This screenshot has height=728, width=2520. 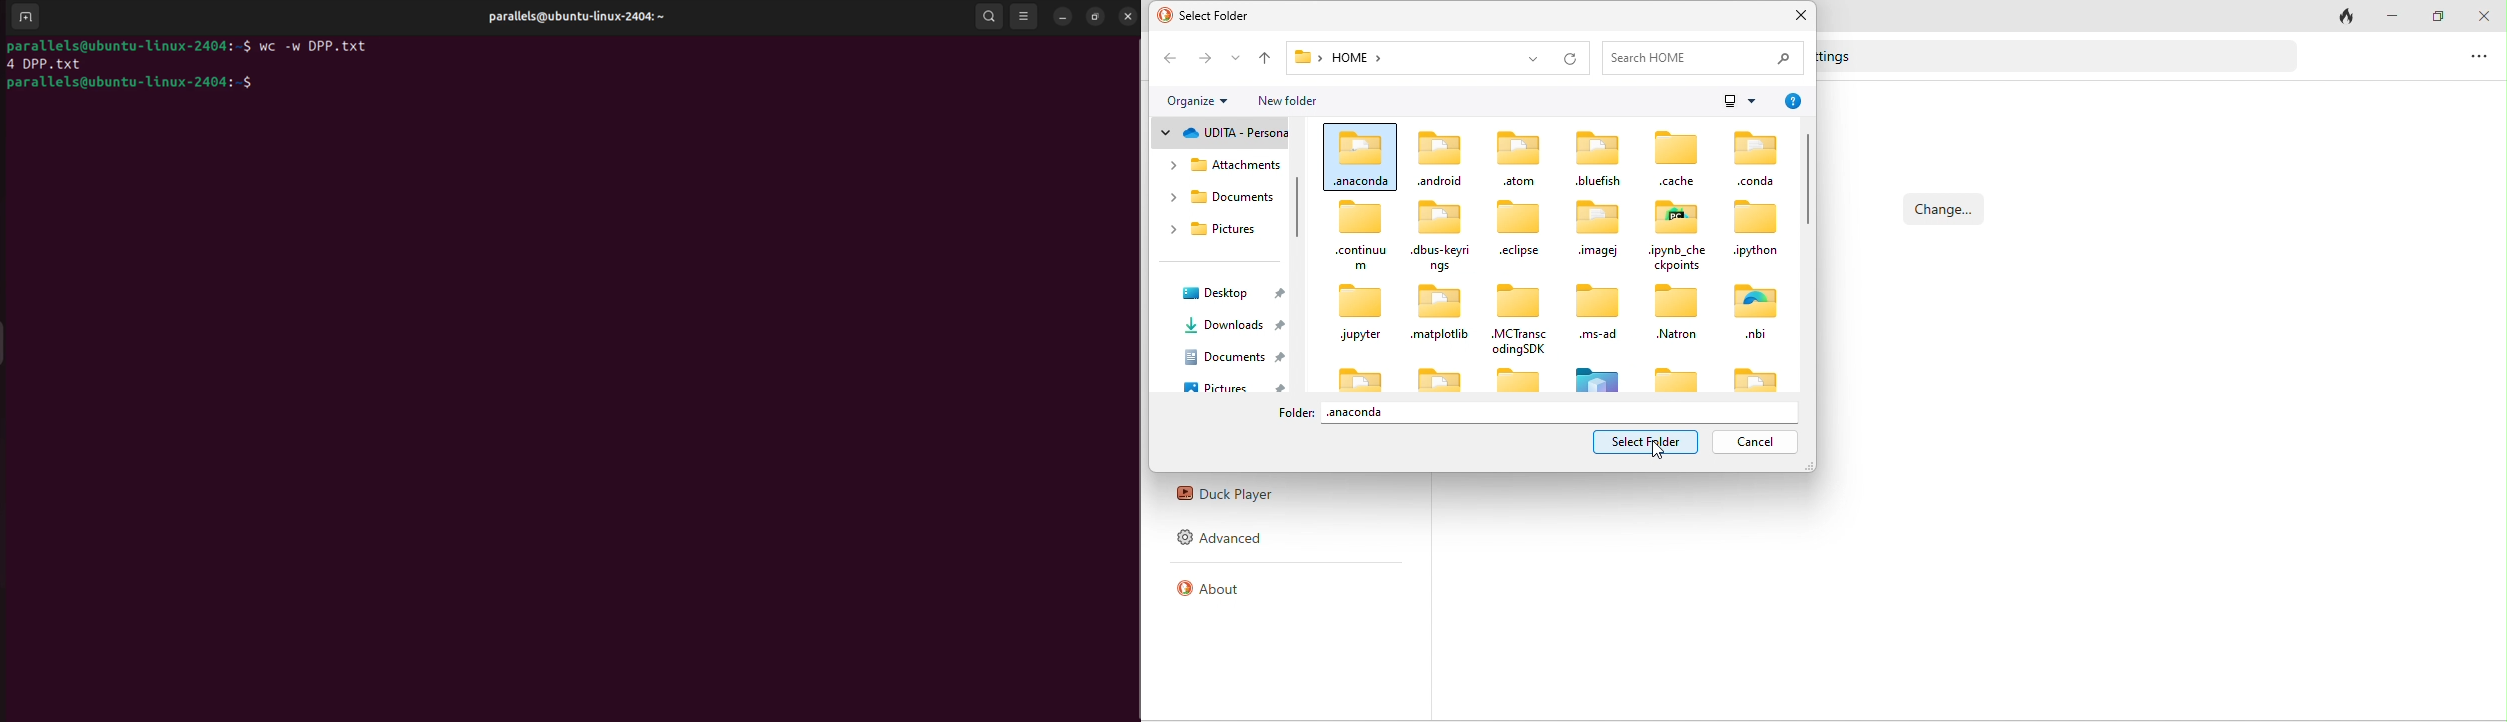 What do you see at coordinates (2343, 18) in the screenshot?
I see `track tab` at bounding box center [2343, 18].